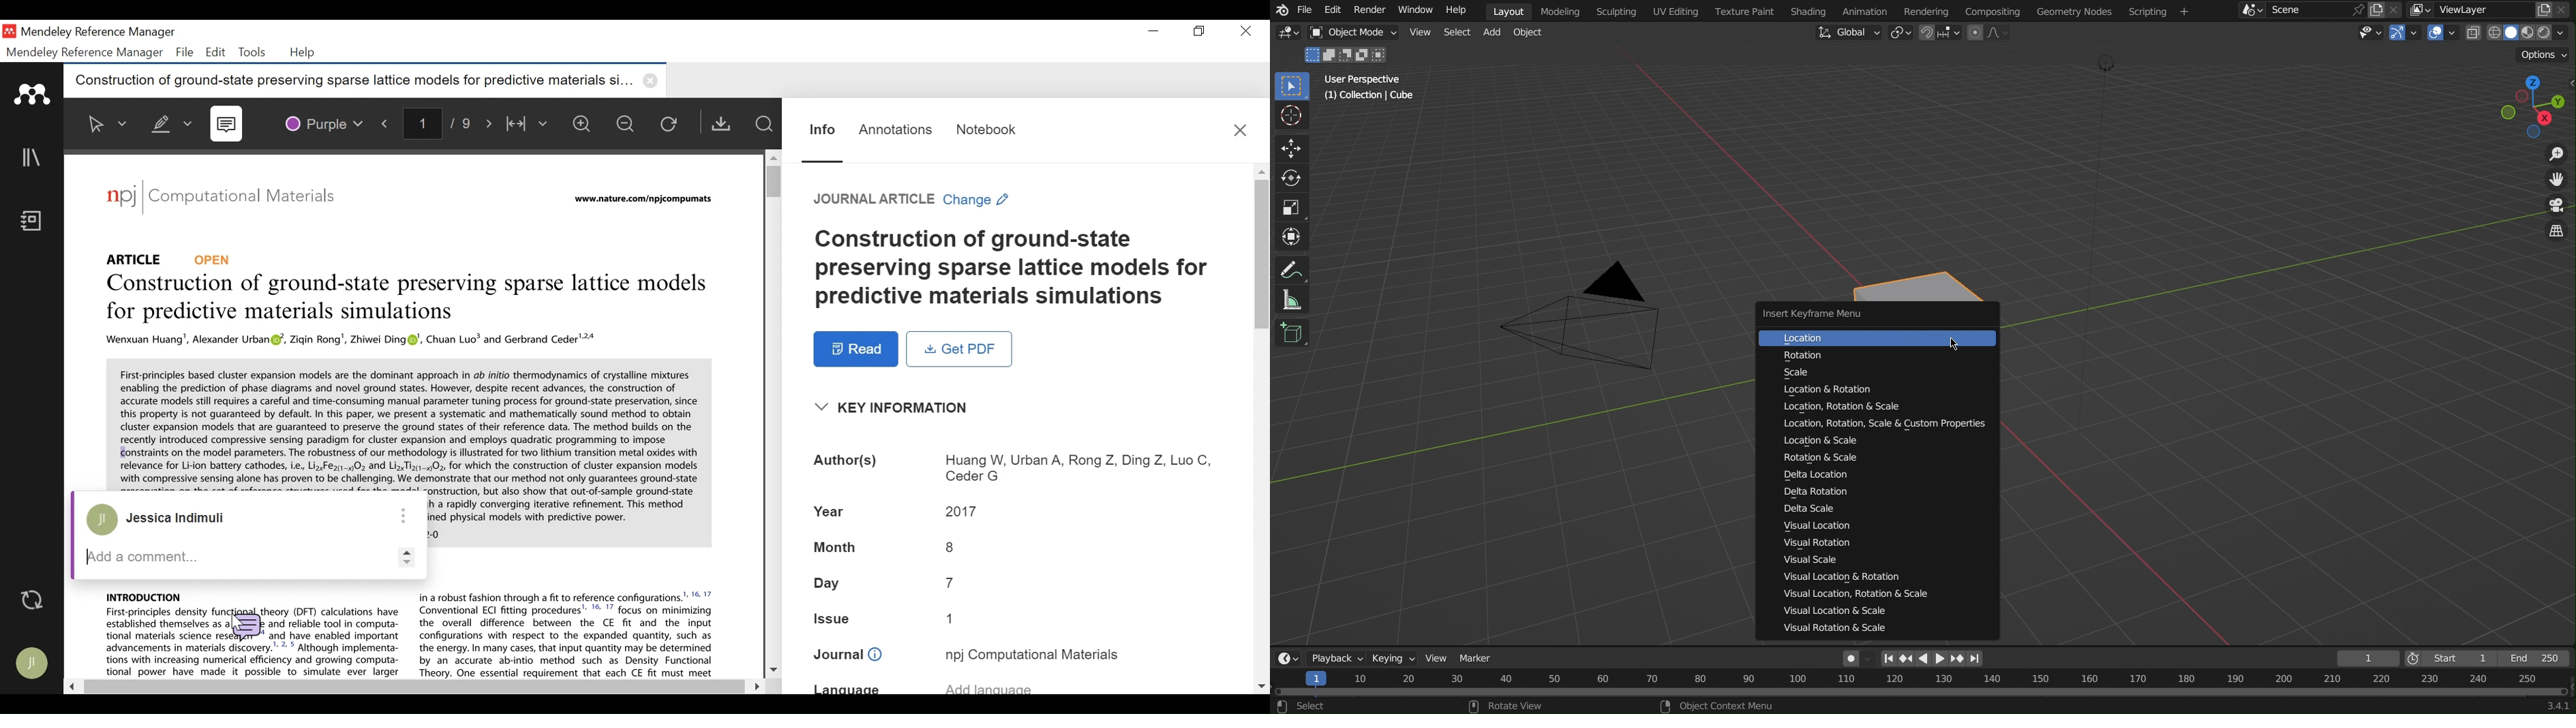 The image size is (2576, 728). I want to click on Scroll Left, so click(73, 688).